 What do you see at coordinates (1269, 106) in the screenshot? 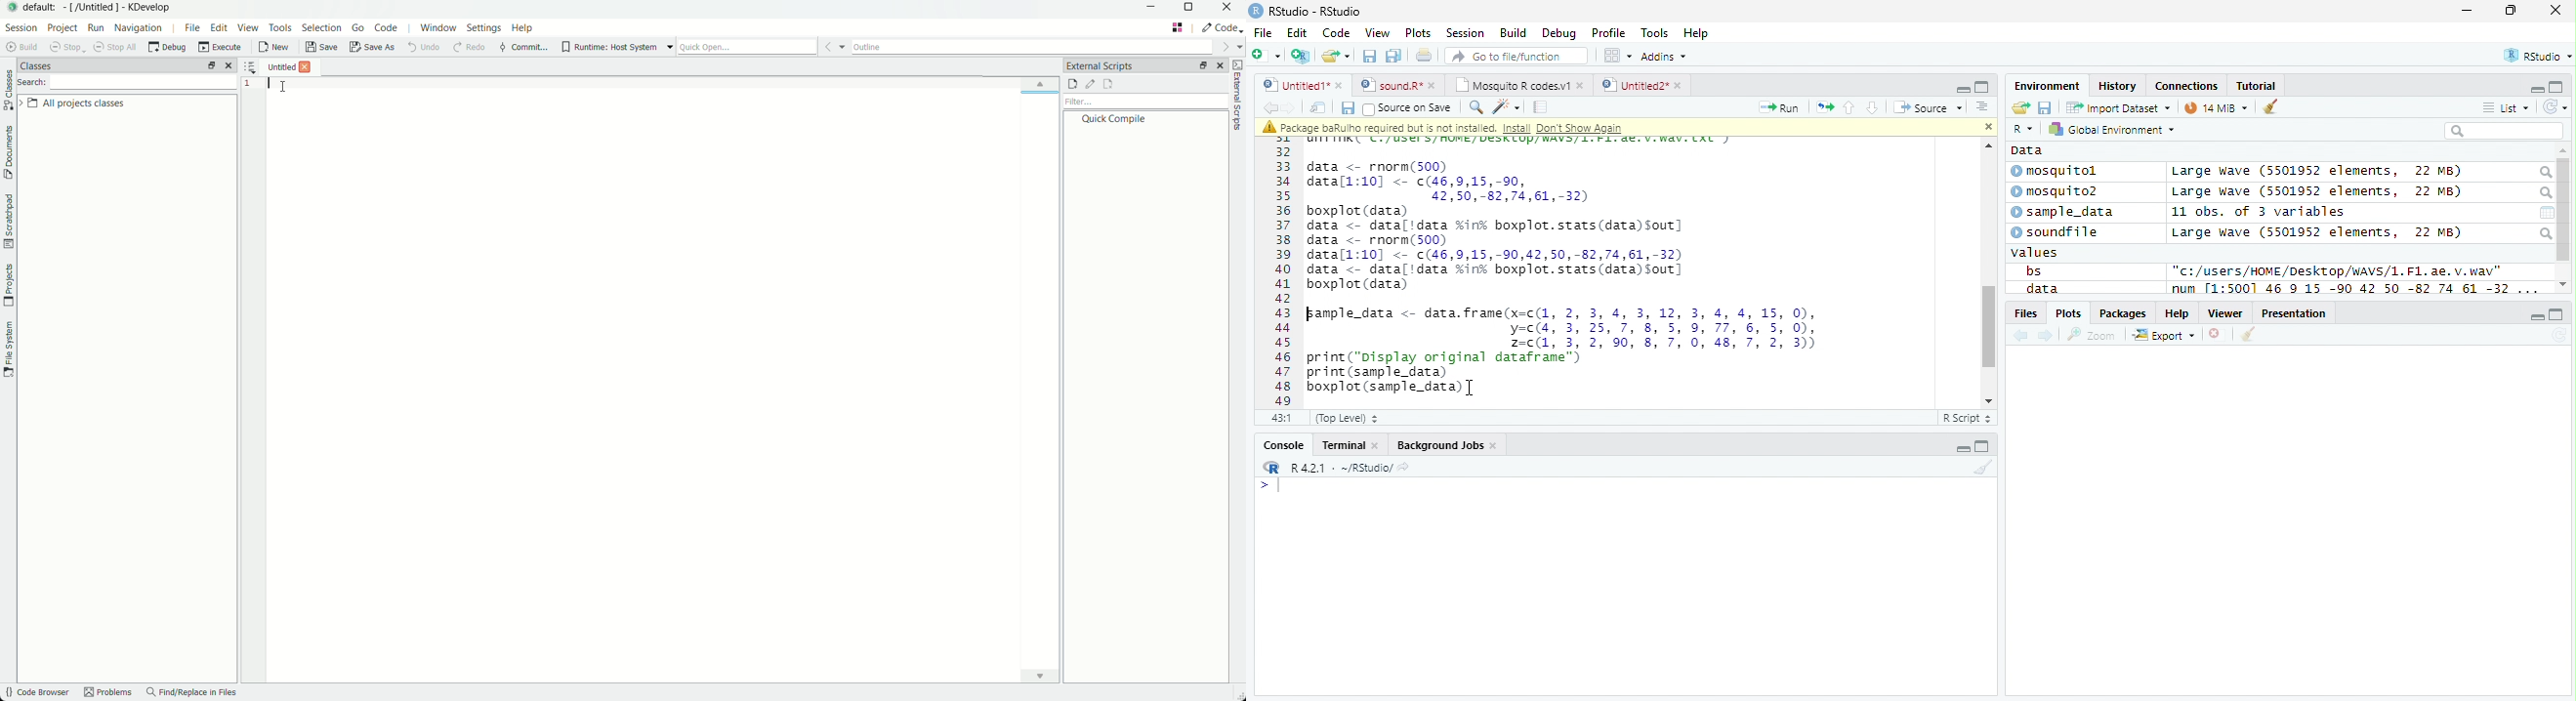
I see `Go backward` at bounding box center [1269, 106].